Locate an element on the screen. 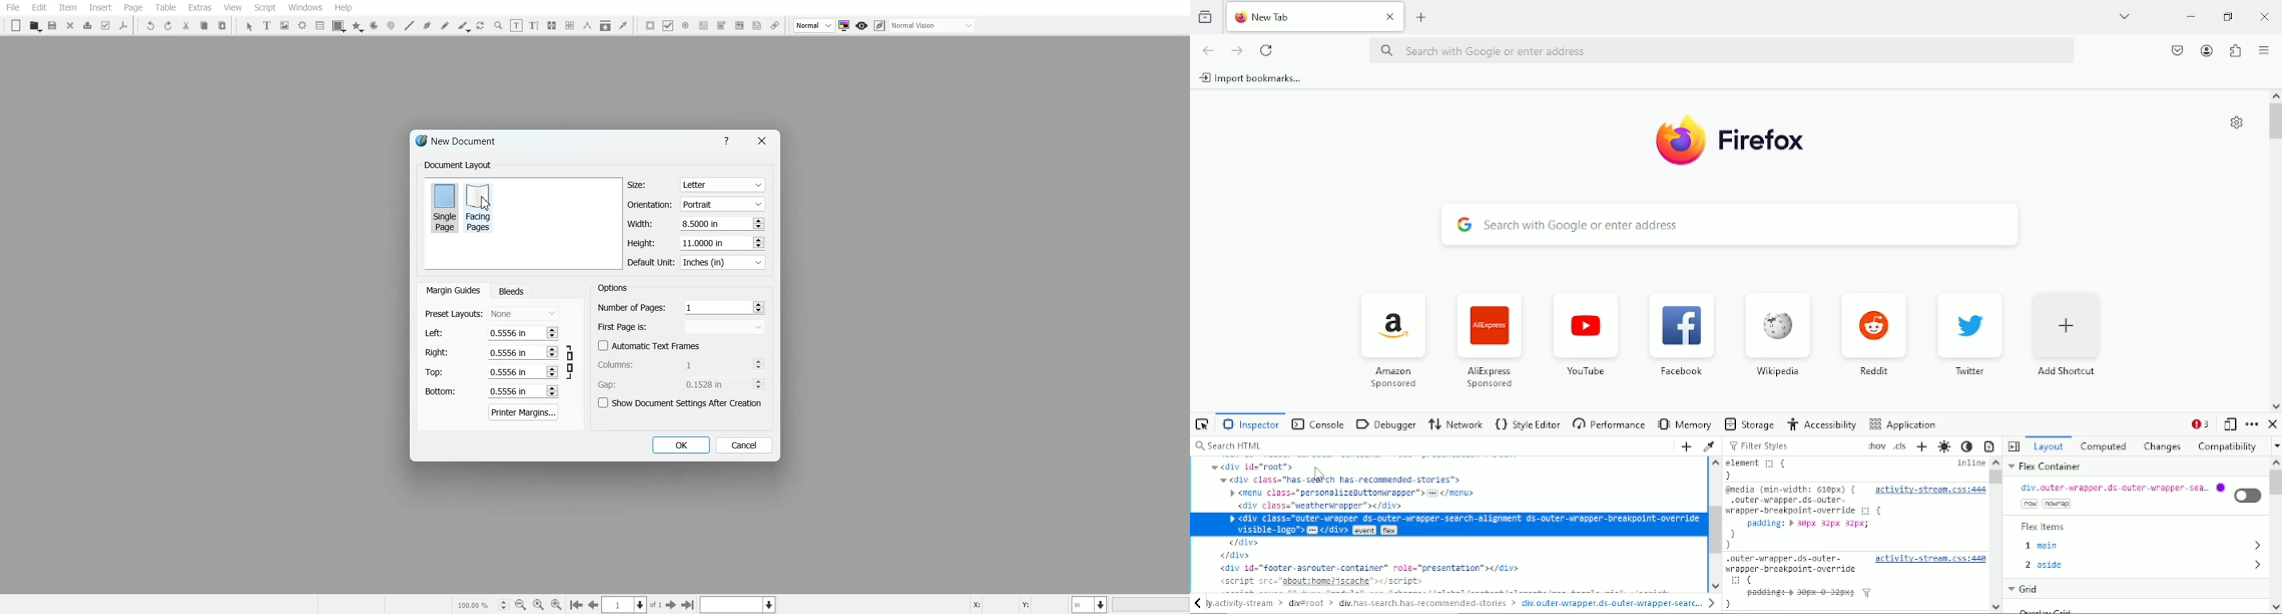 The image size is (2296, 616). Text is located at coordinates (461, 143).